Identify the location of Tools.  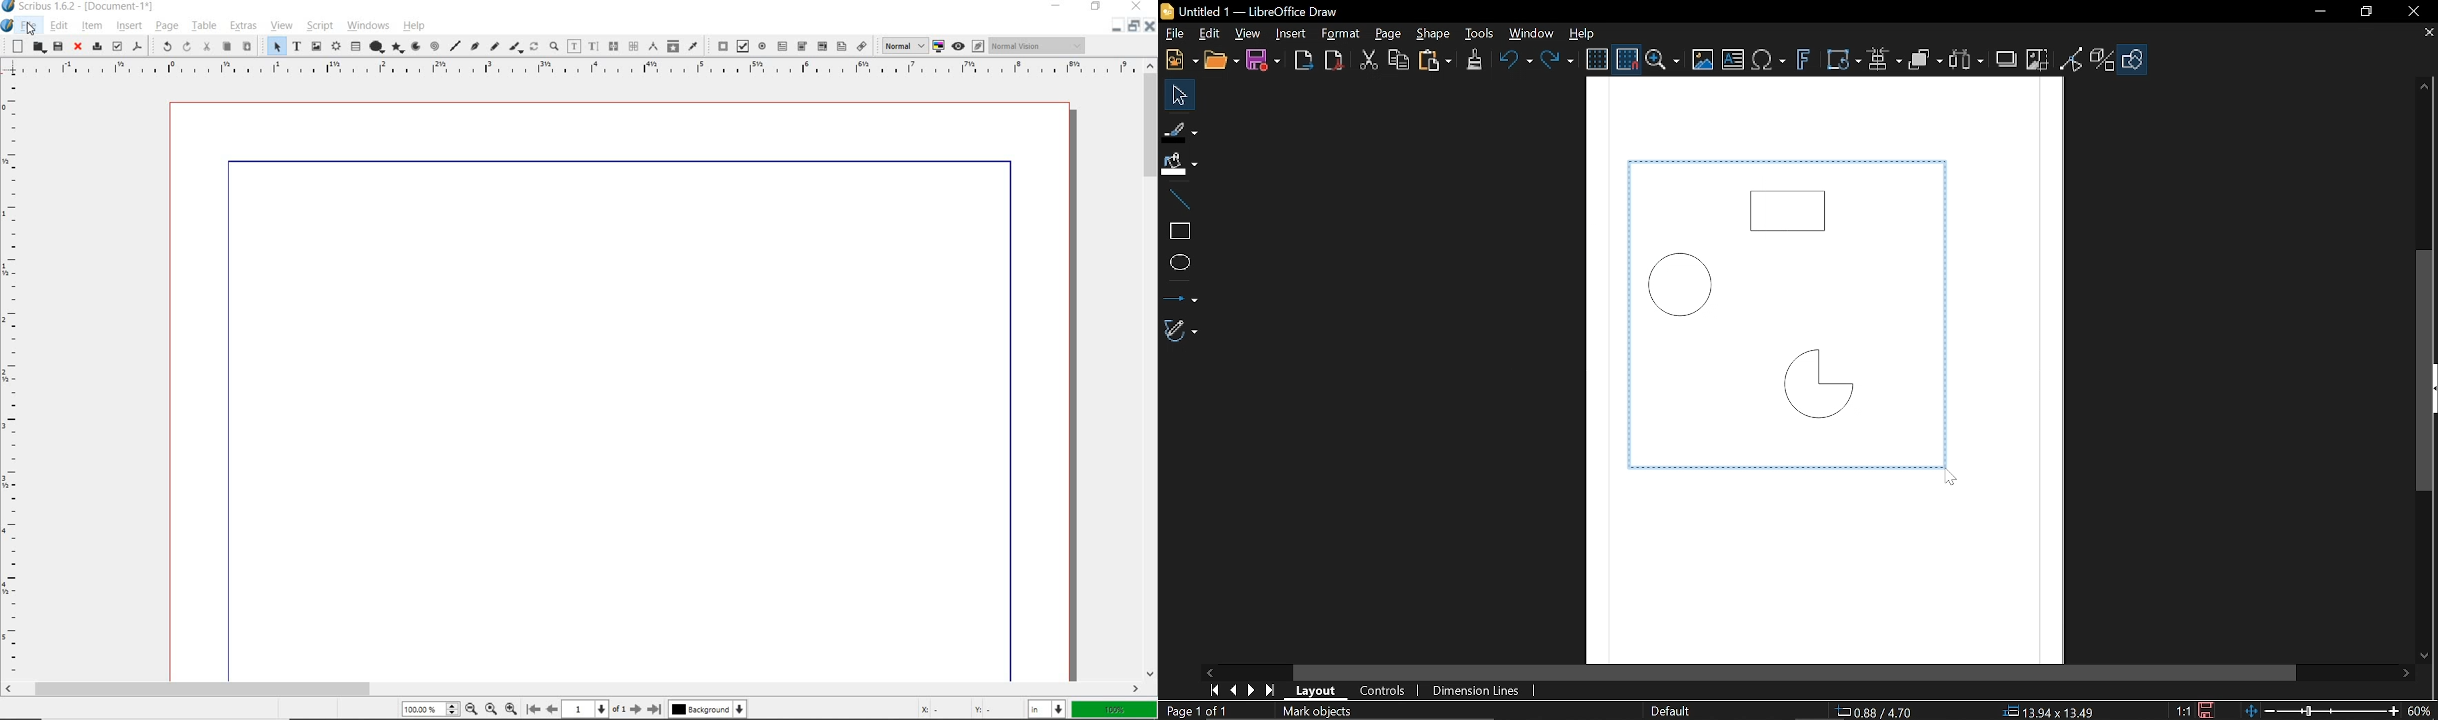
(1480, 34).